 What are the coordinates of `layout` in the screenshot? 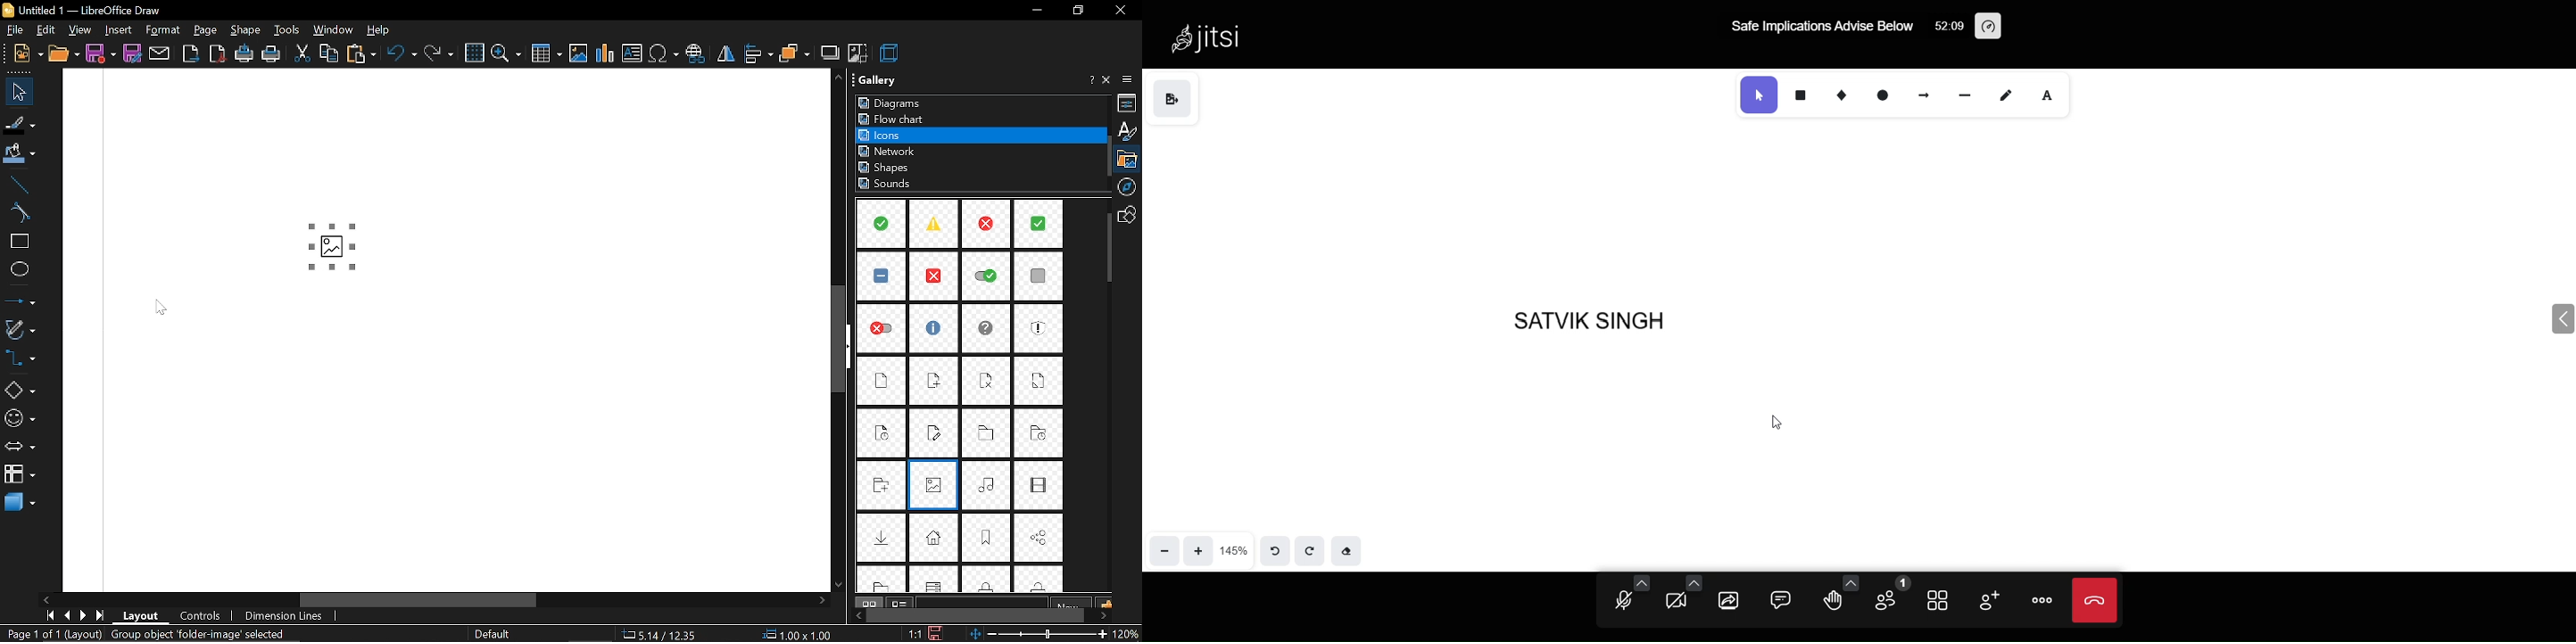 It's located at (140, 617).